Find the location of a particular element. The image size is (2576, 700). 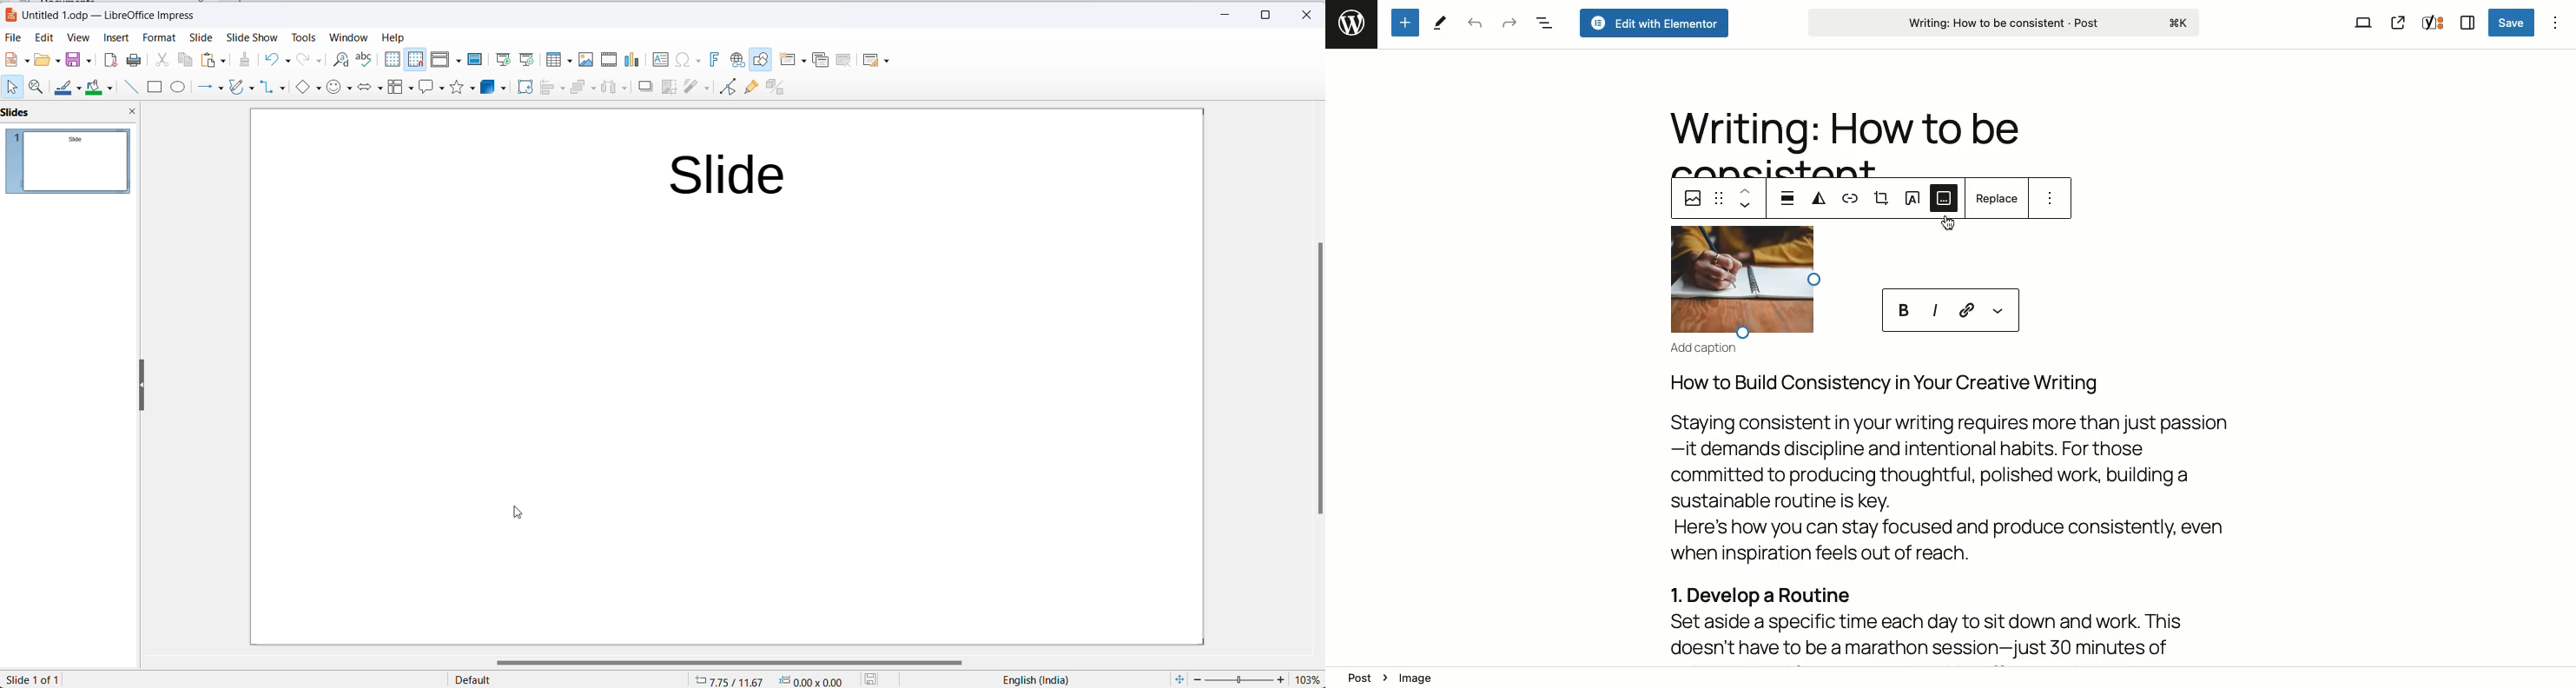

cursor is located at coordinates (1945, 226).